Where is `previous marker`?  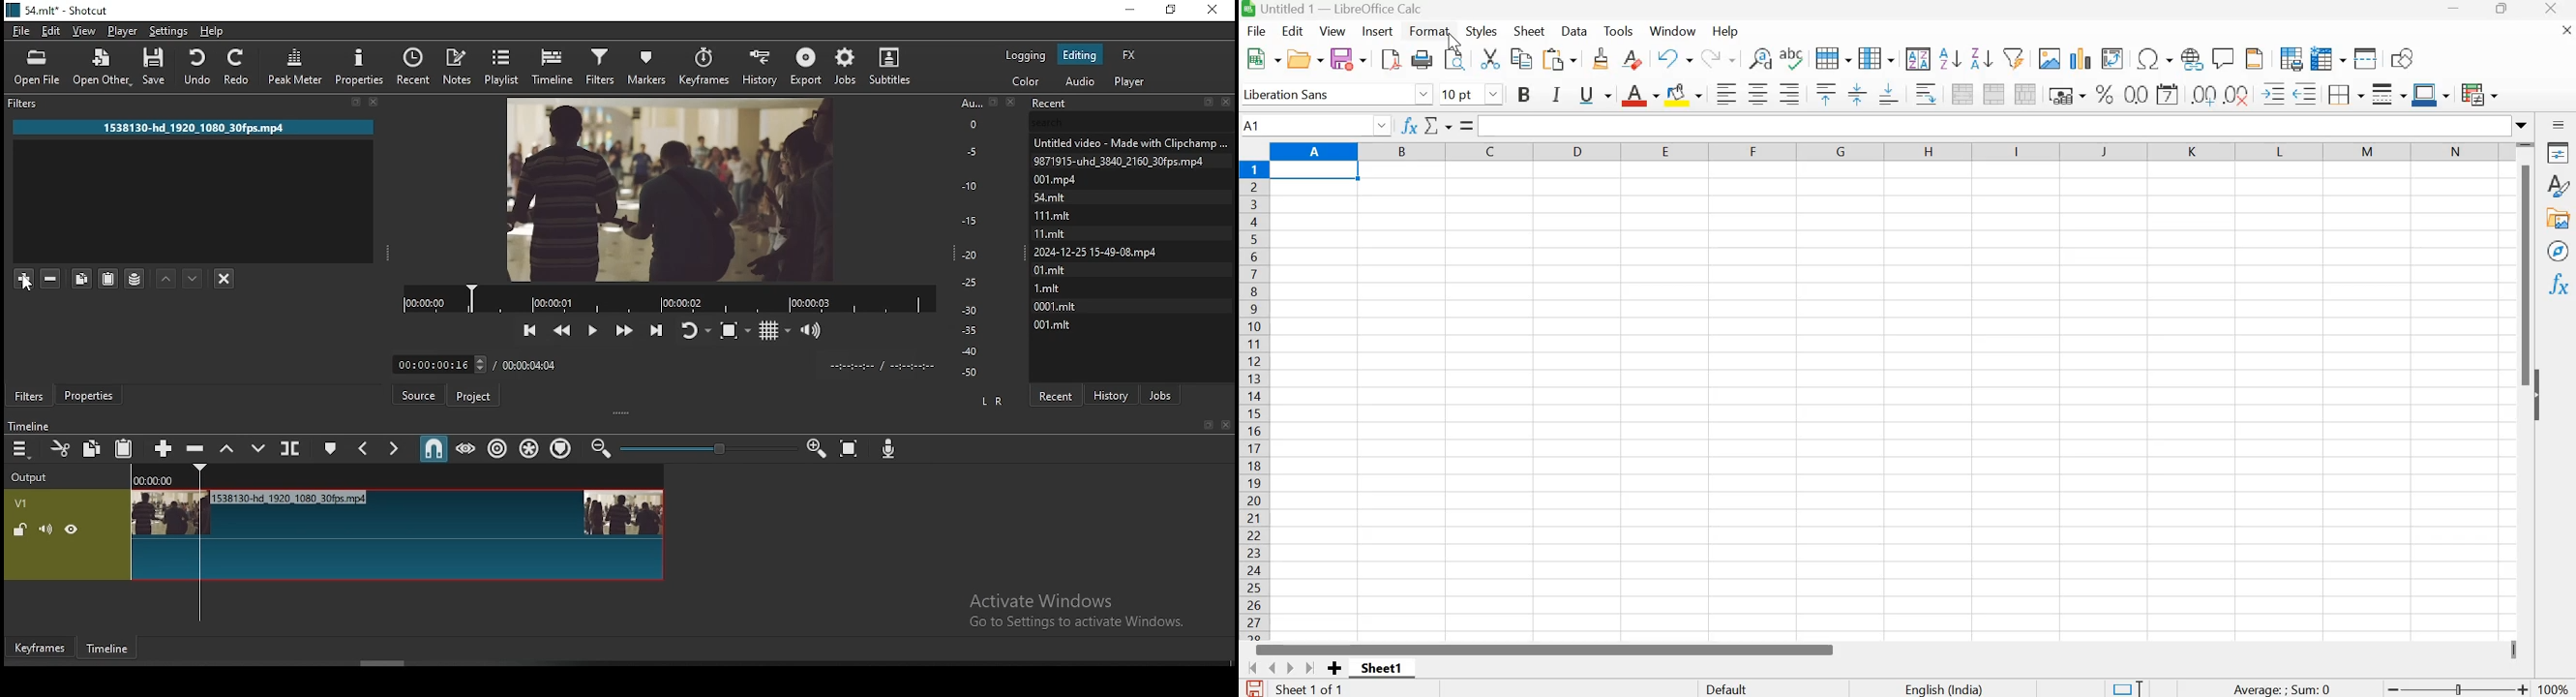 previous marker is located at coordinates (364, 448).